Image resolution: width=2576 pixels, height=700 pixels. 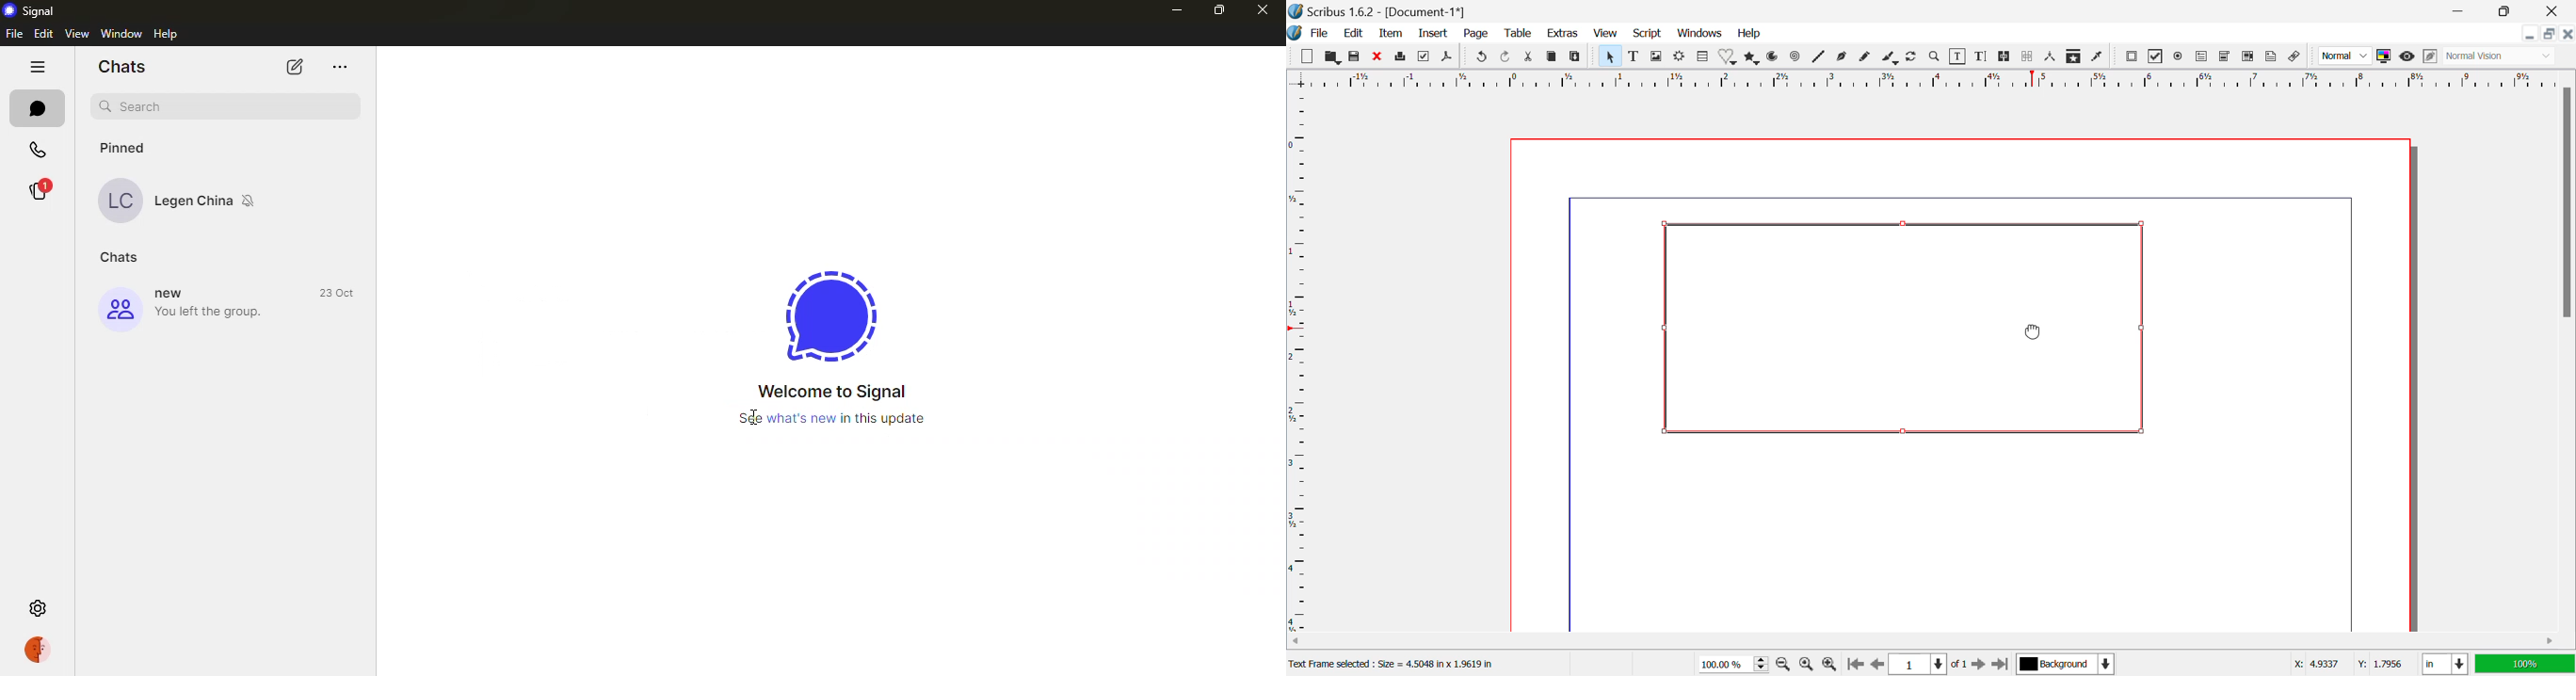 What do you see at coordinates (820, 314) in the screenshot?
I see `signal logo` at bounding box center [820, 314].